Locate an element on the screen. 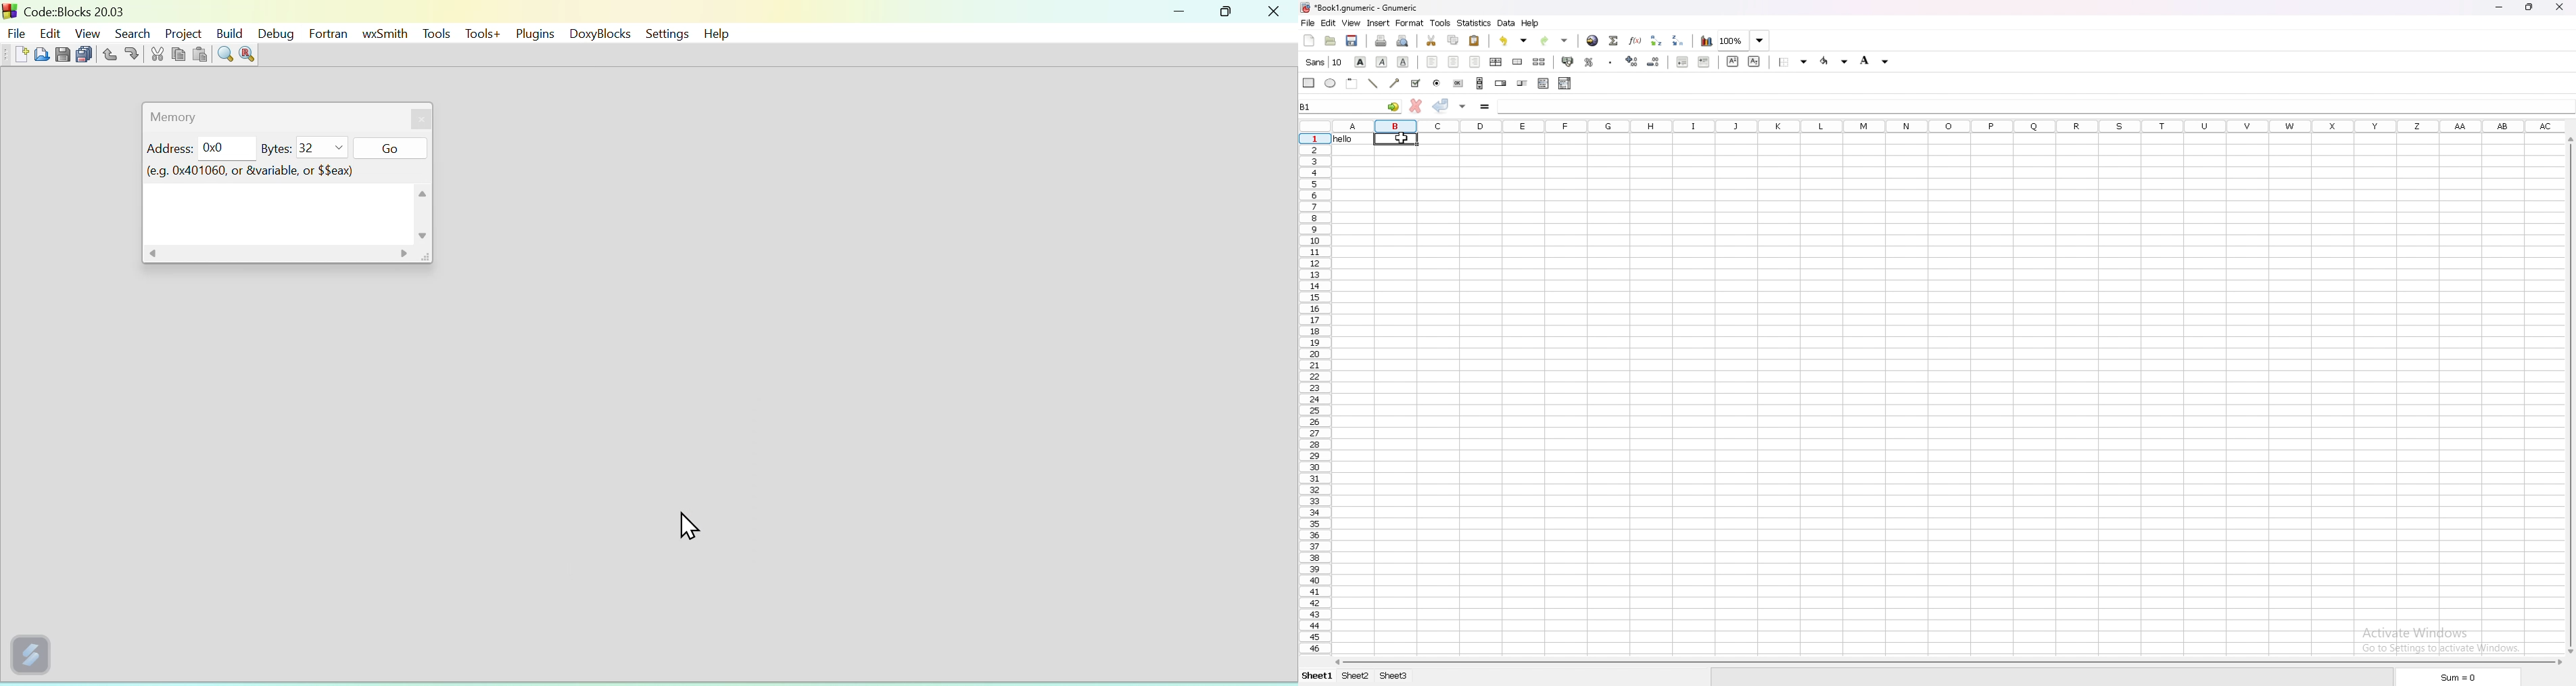 This screenshot has width=2576, height=700. format is located at coordinates (1409, 23).